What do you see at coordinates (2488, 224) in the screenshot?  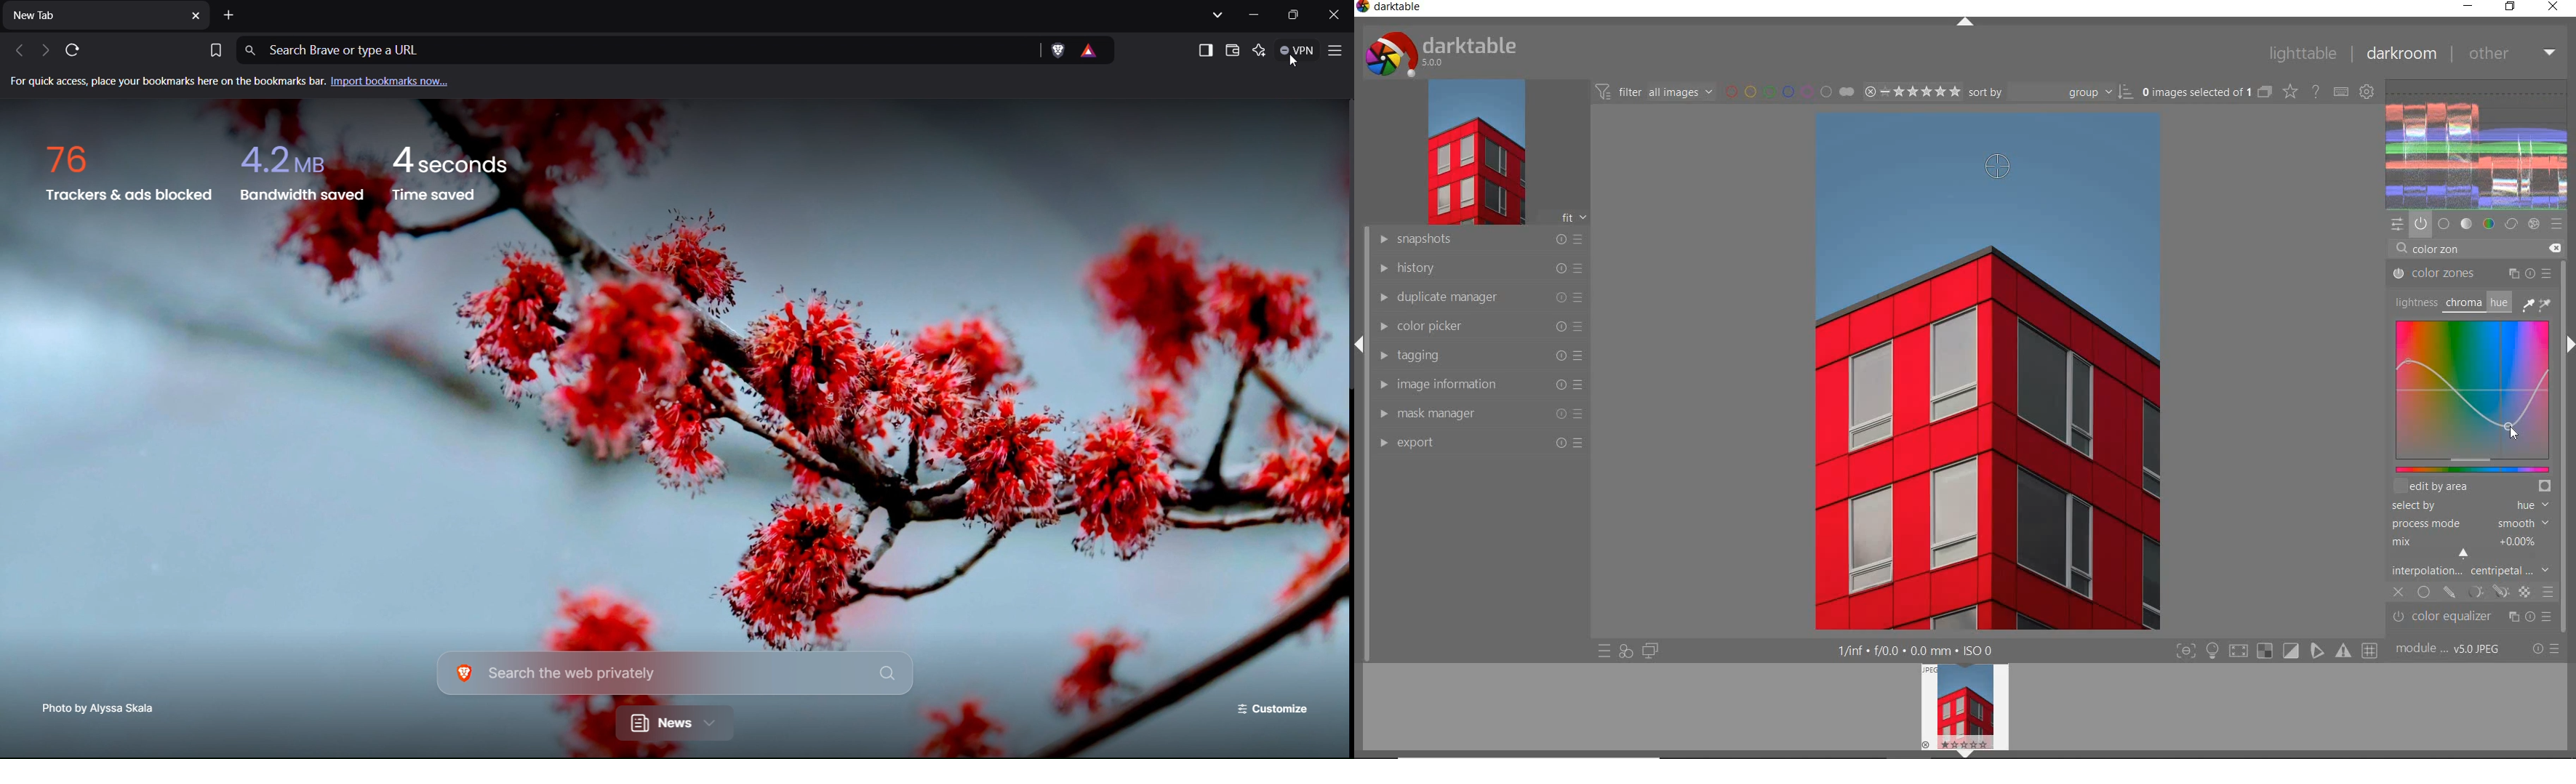 I see `color` at bounding box center [2488, 224].